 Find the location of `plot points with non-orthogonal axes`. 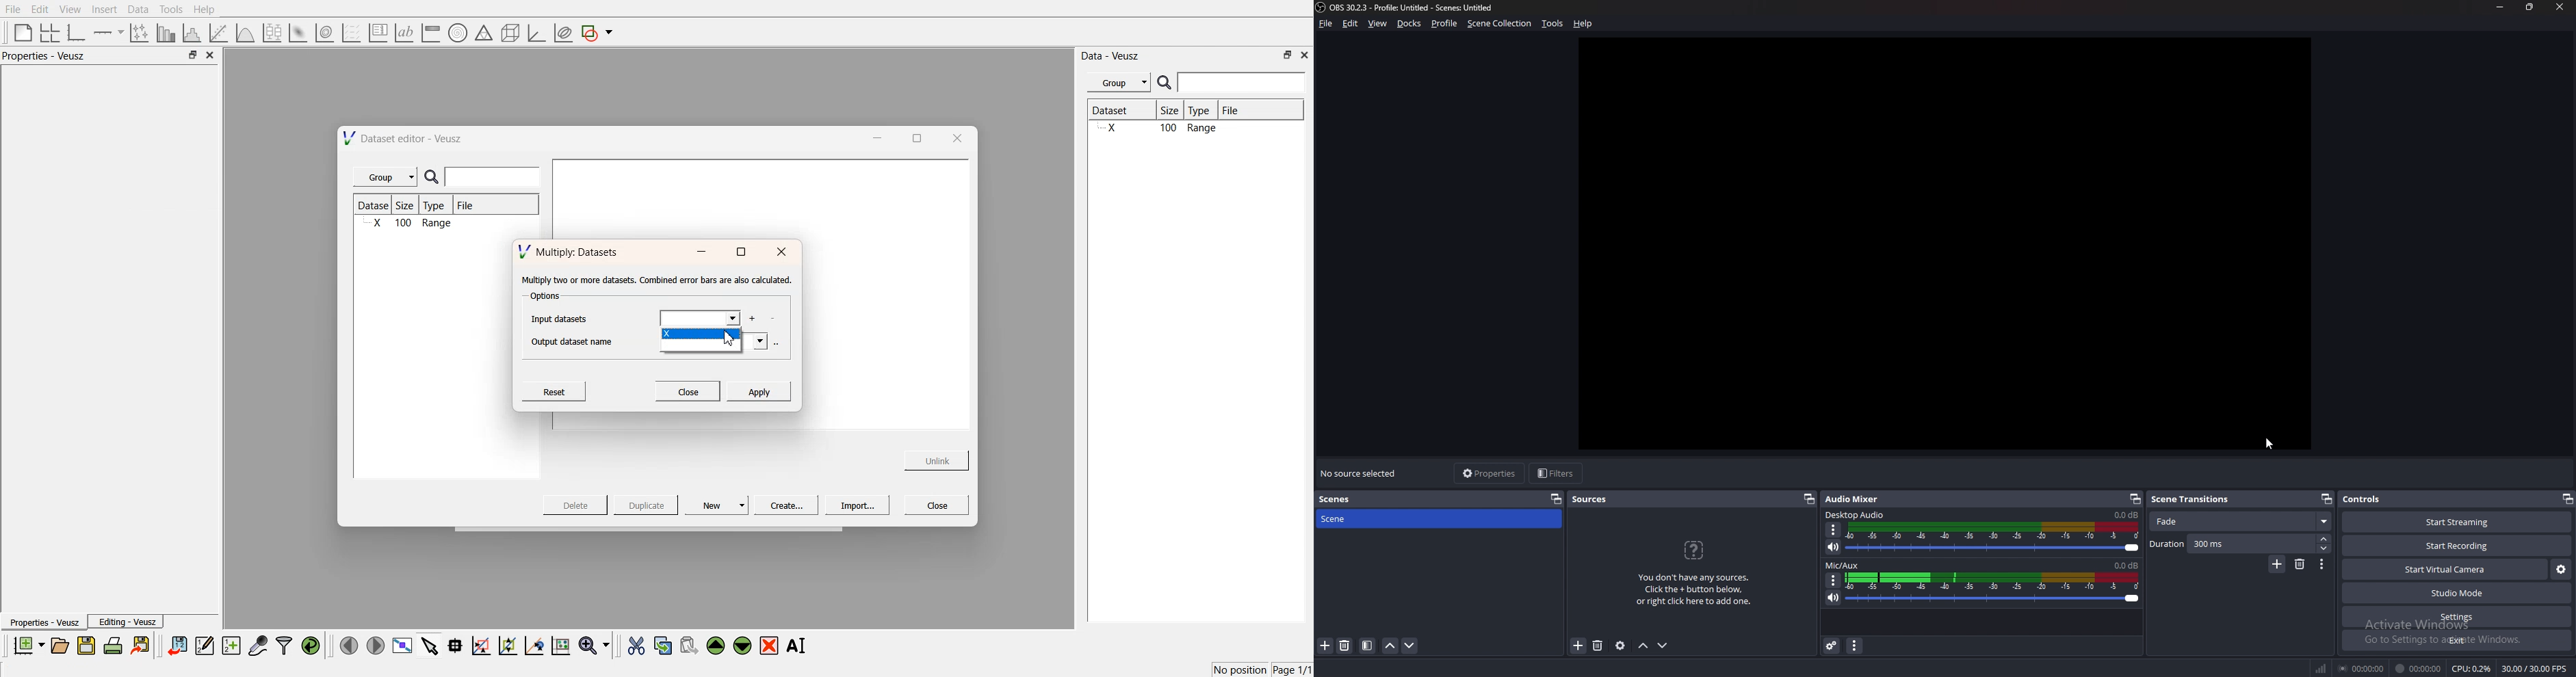

plot points with non-orthogonal axes is located at coordinates (138, 32).